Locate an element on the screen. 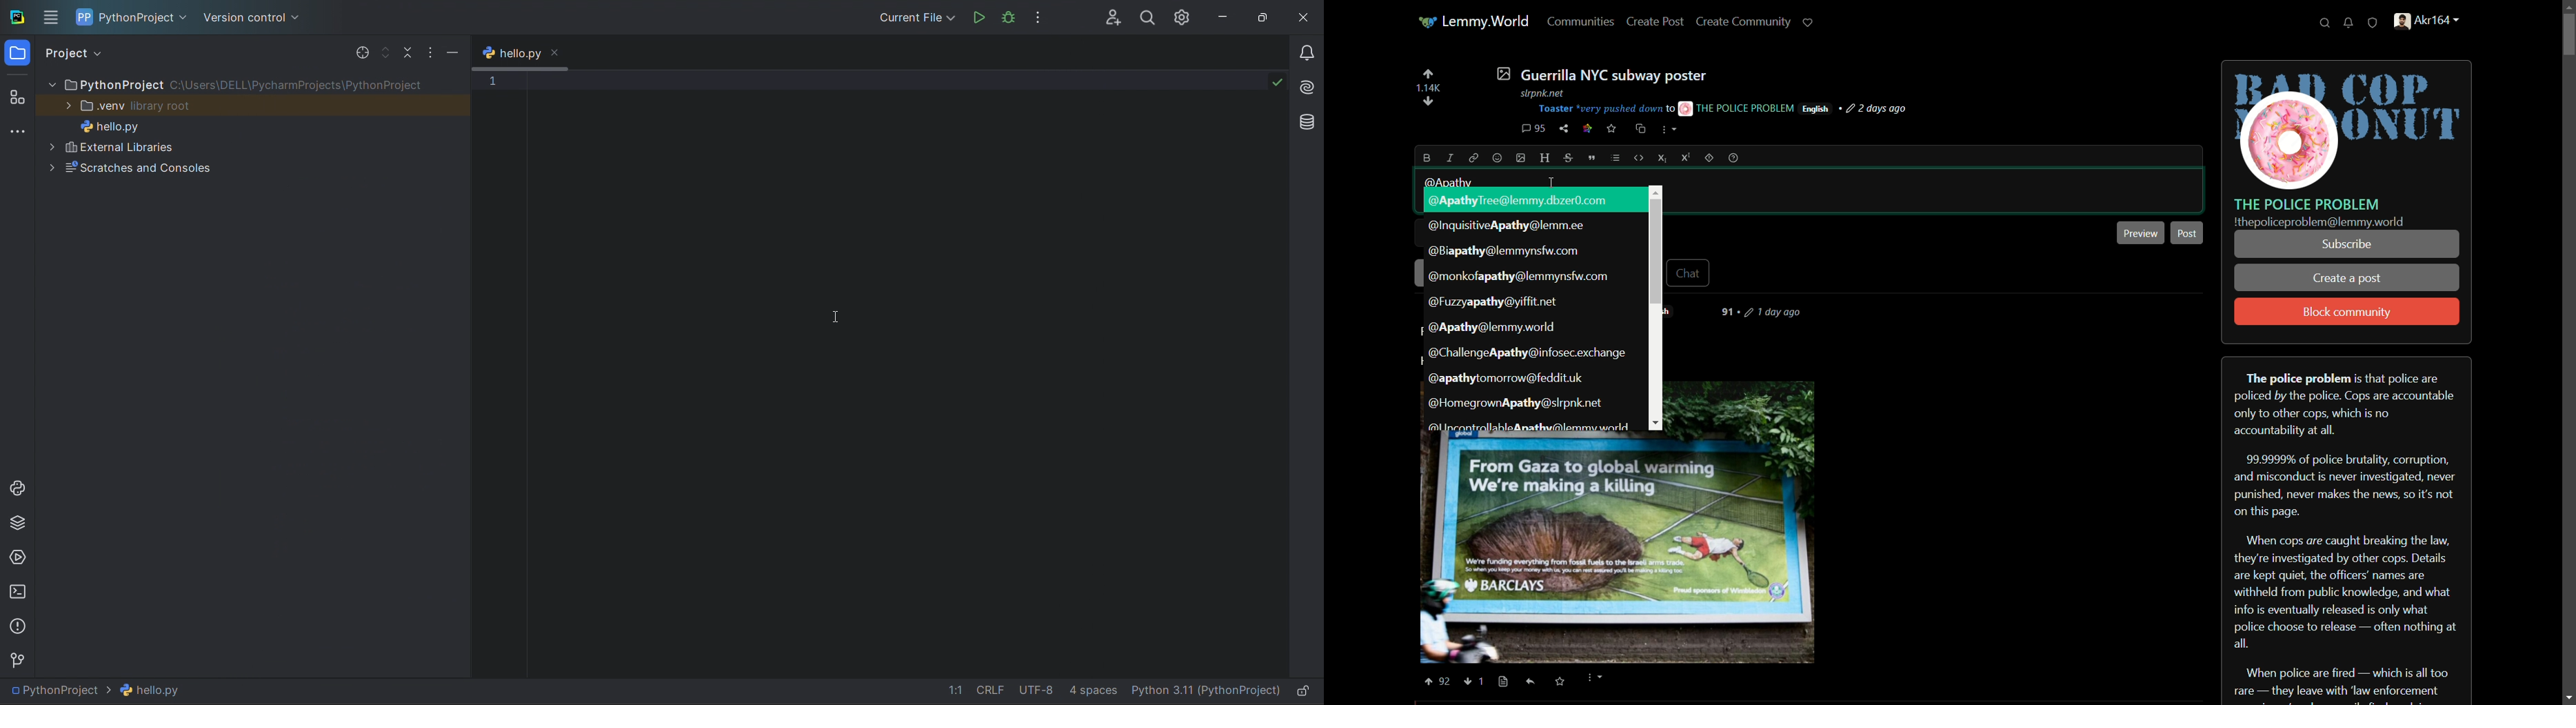  create a post is located at coordinates (2348, 279).